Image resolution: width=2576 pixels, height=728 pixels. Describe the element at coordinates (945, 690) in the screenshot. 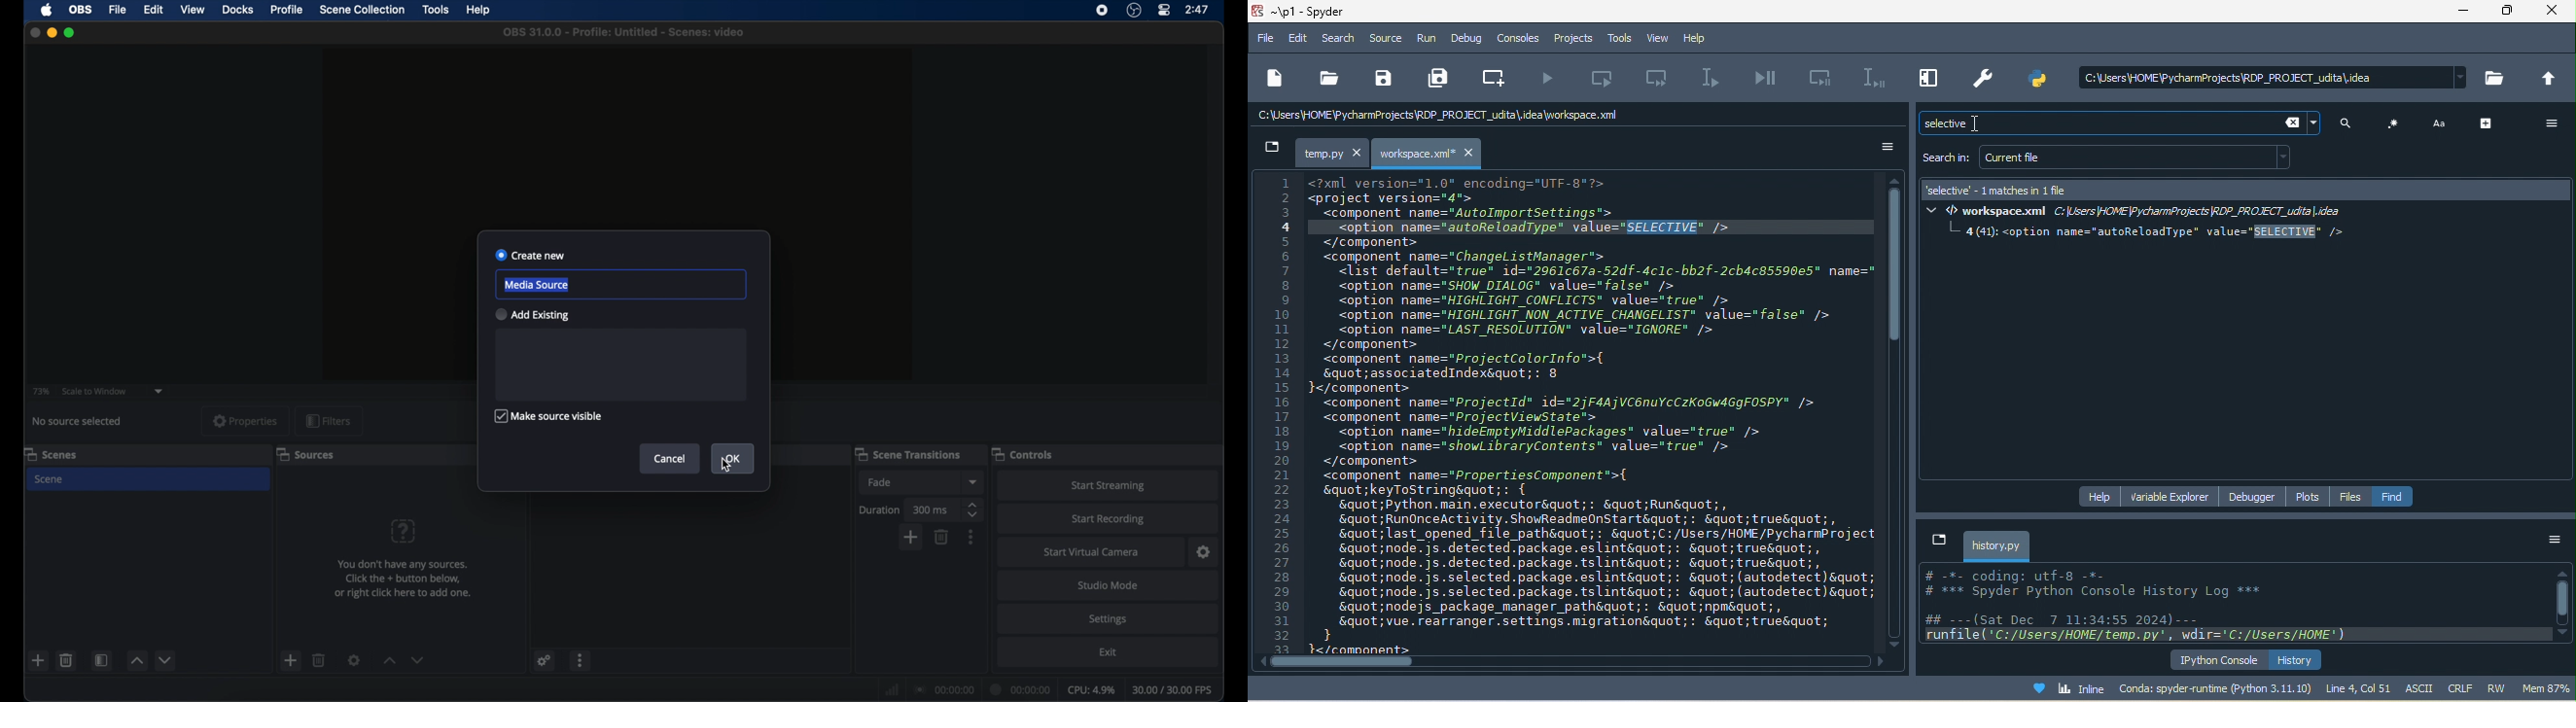

I see `connection` at that location.